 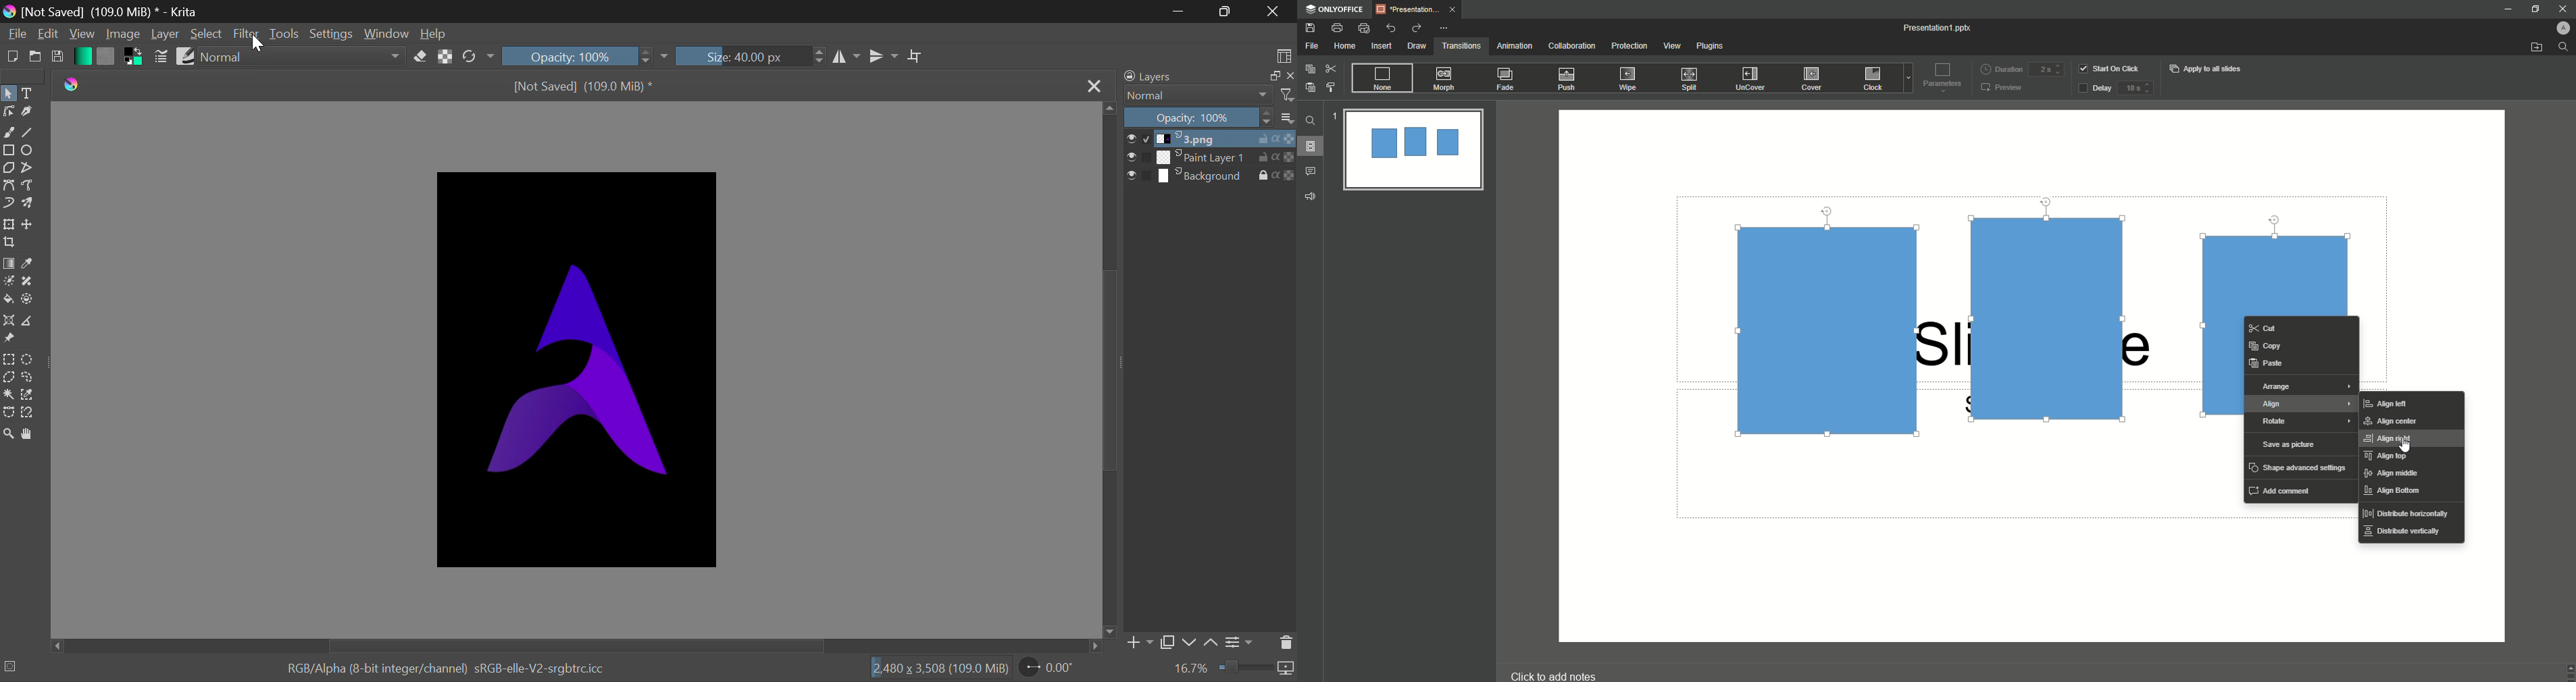 What do you see at coordinates (2111, 68) in the screenshot?
I see `Start on click` at bounding box center [2111, 68].